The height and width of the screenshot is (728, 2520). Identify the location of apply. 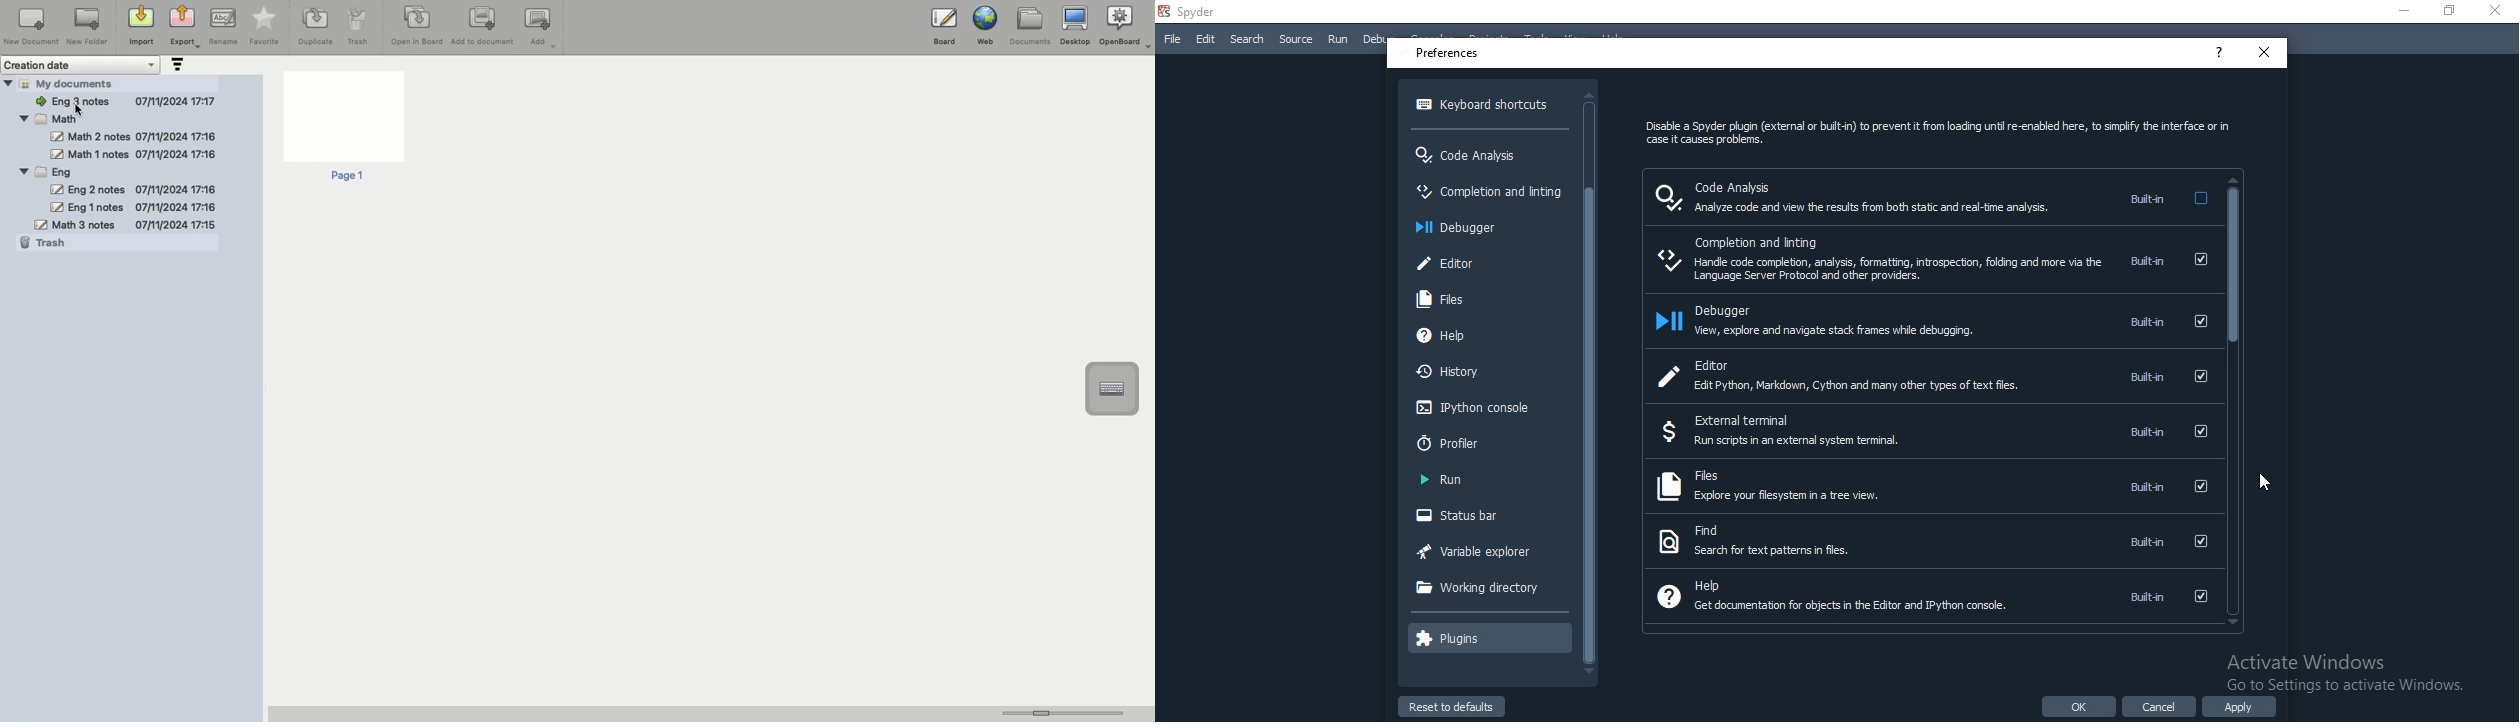
(2239, 706).